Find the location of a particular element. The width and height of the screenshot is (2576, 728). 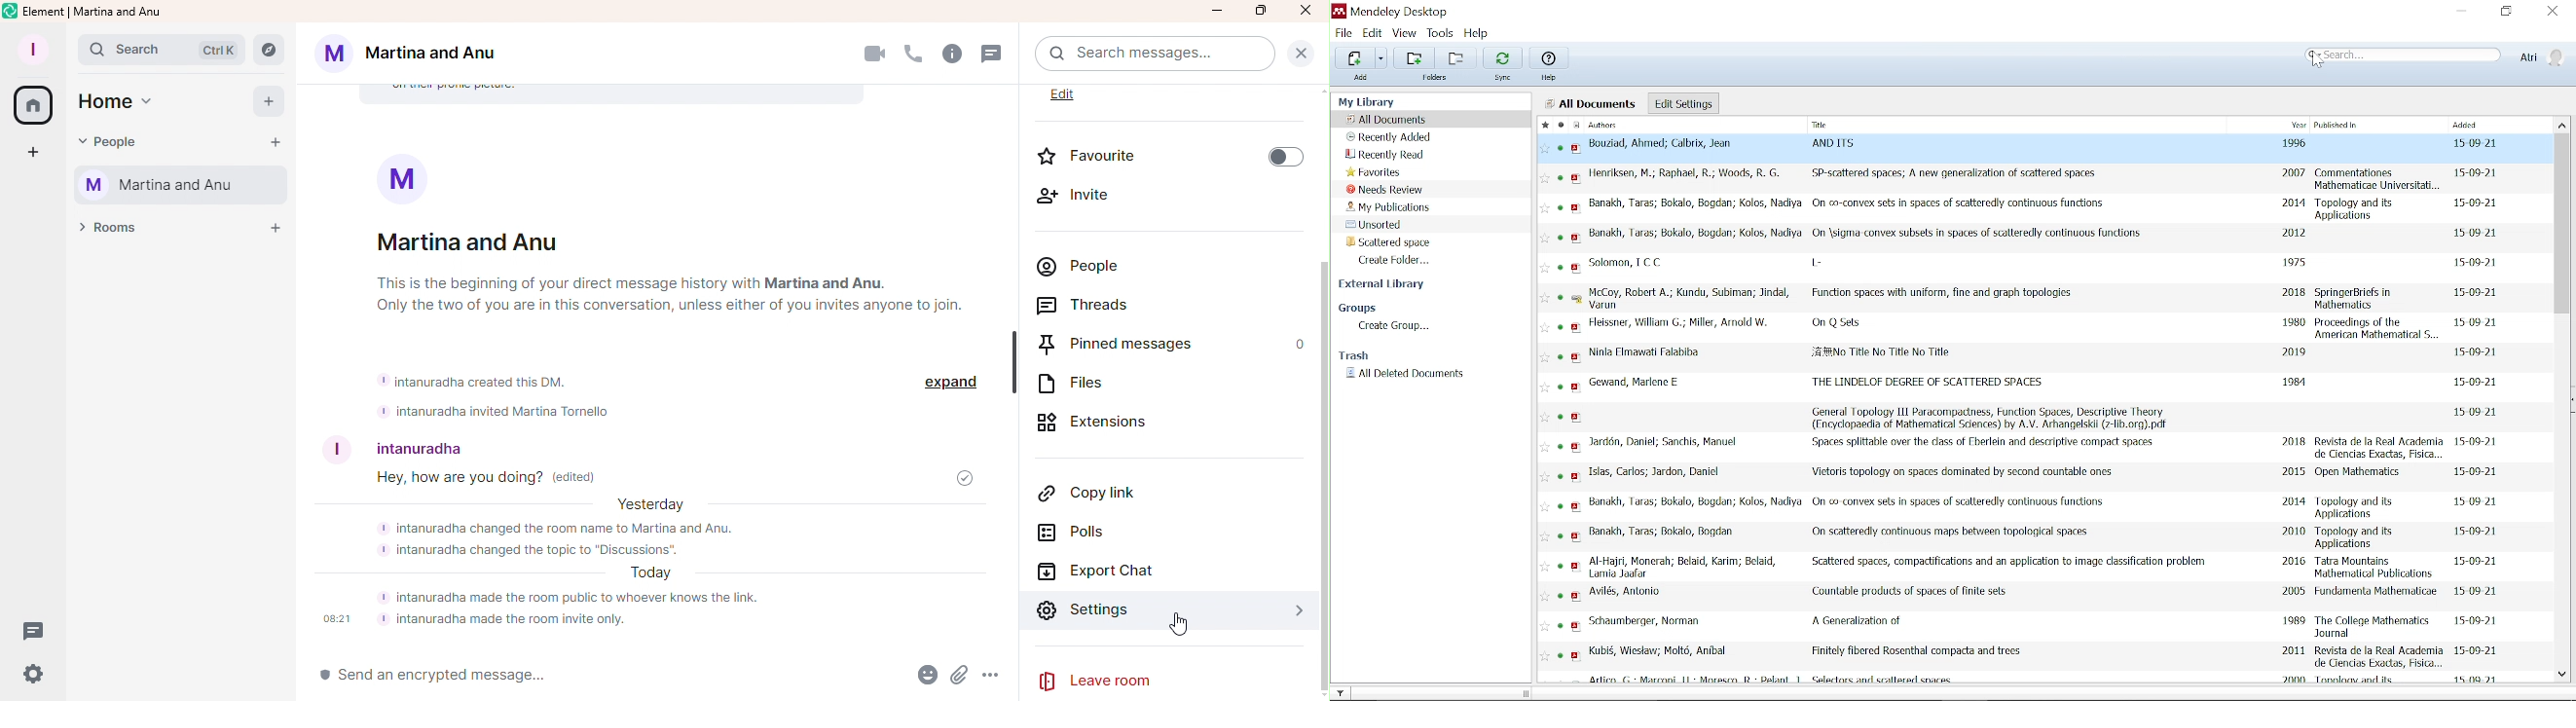

Move down in all files is located at coordinates (2562, 675).